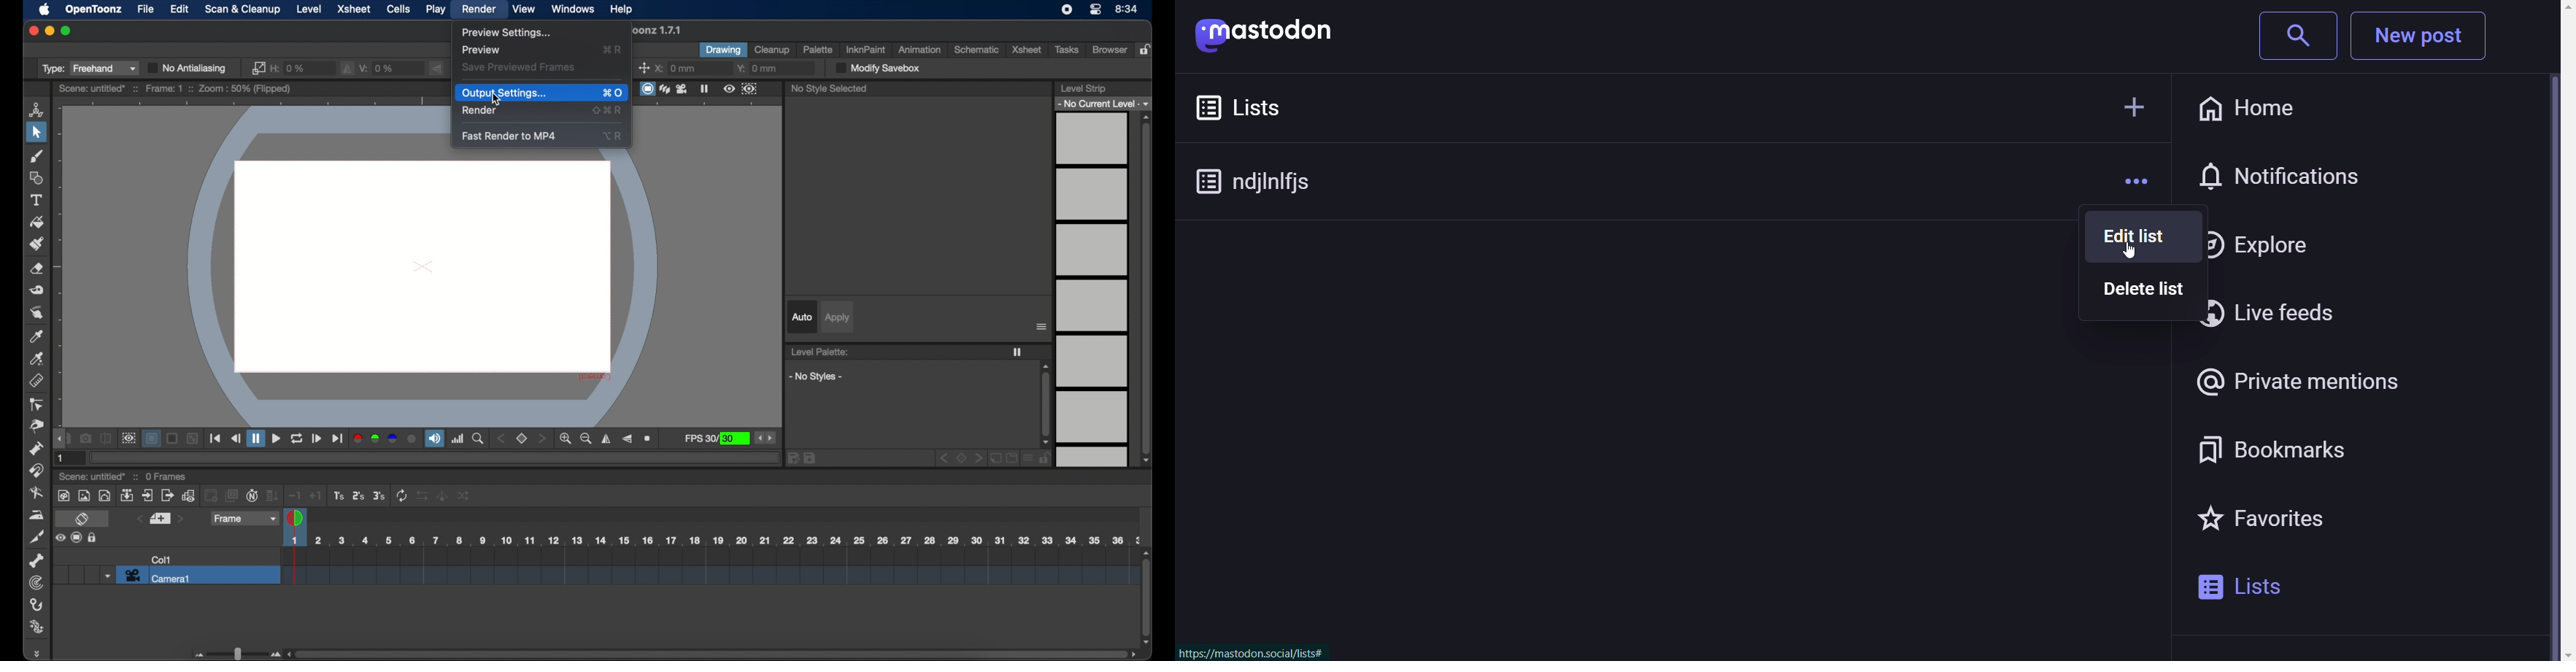  I want to click on , so click(997, 459).